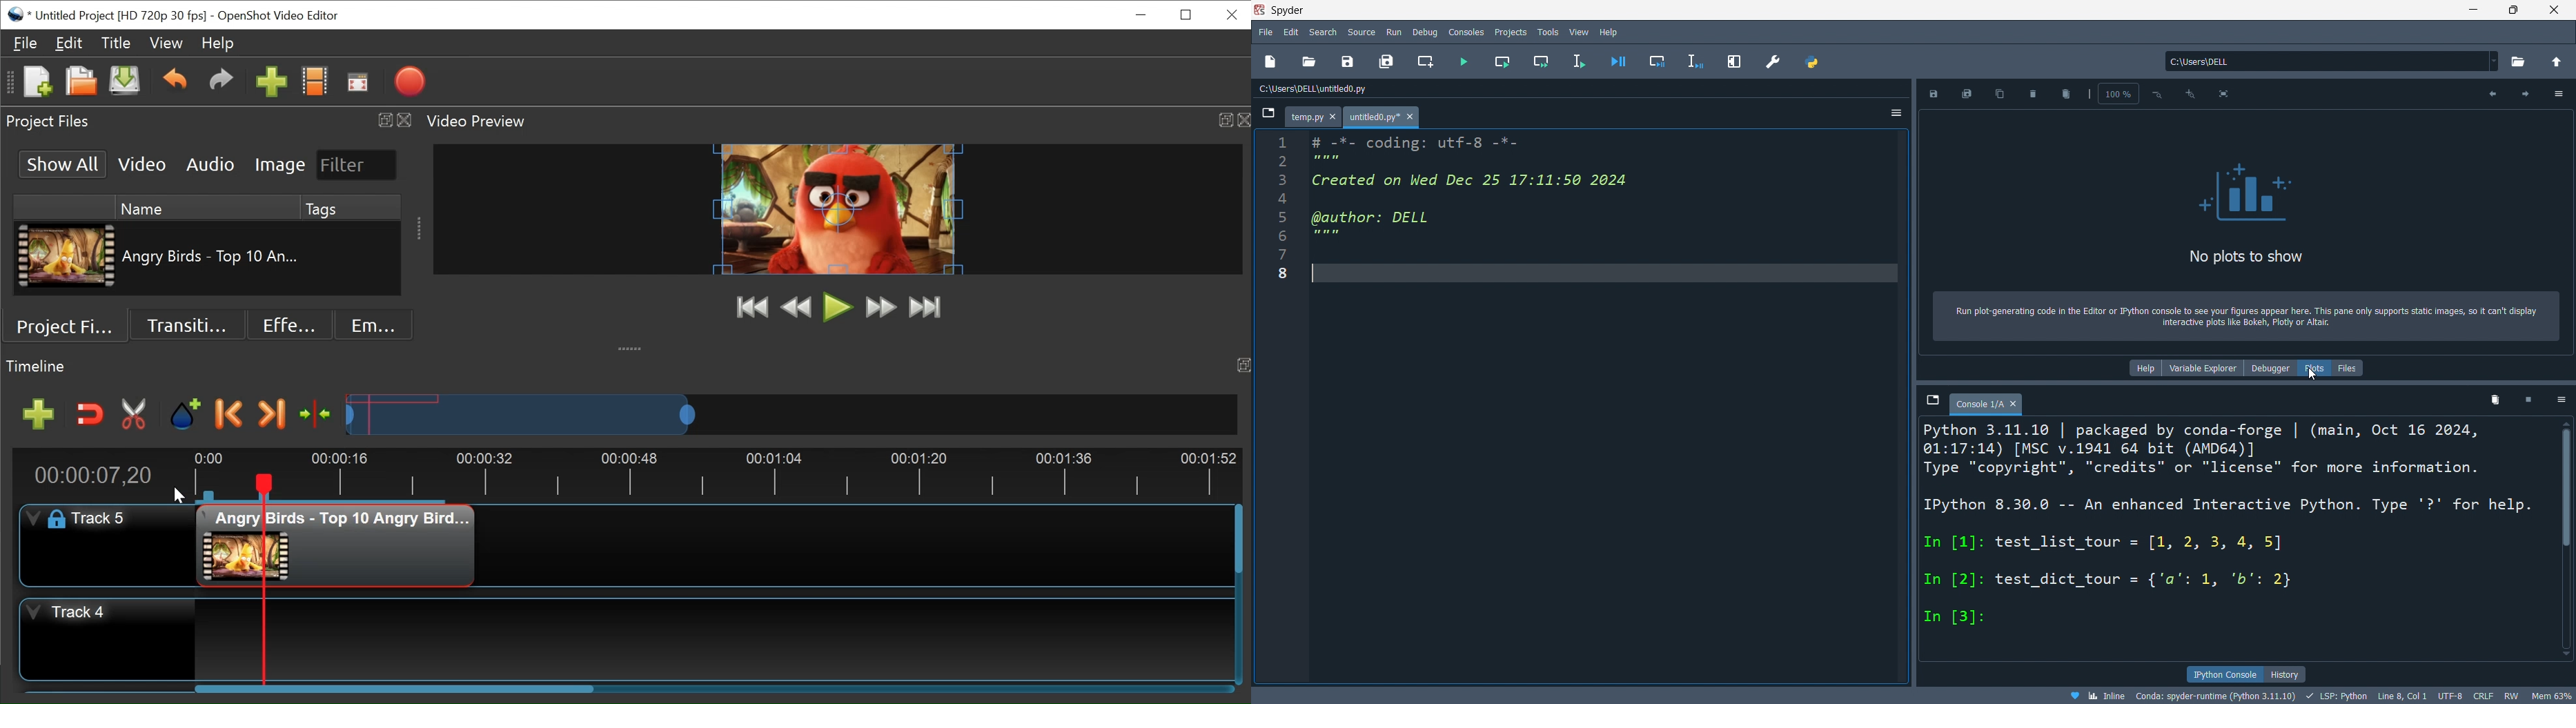  What do you see at coordinates (2495, 399) in the screenshot?
I see `delete ` at bounding box center [2495, 399].